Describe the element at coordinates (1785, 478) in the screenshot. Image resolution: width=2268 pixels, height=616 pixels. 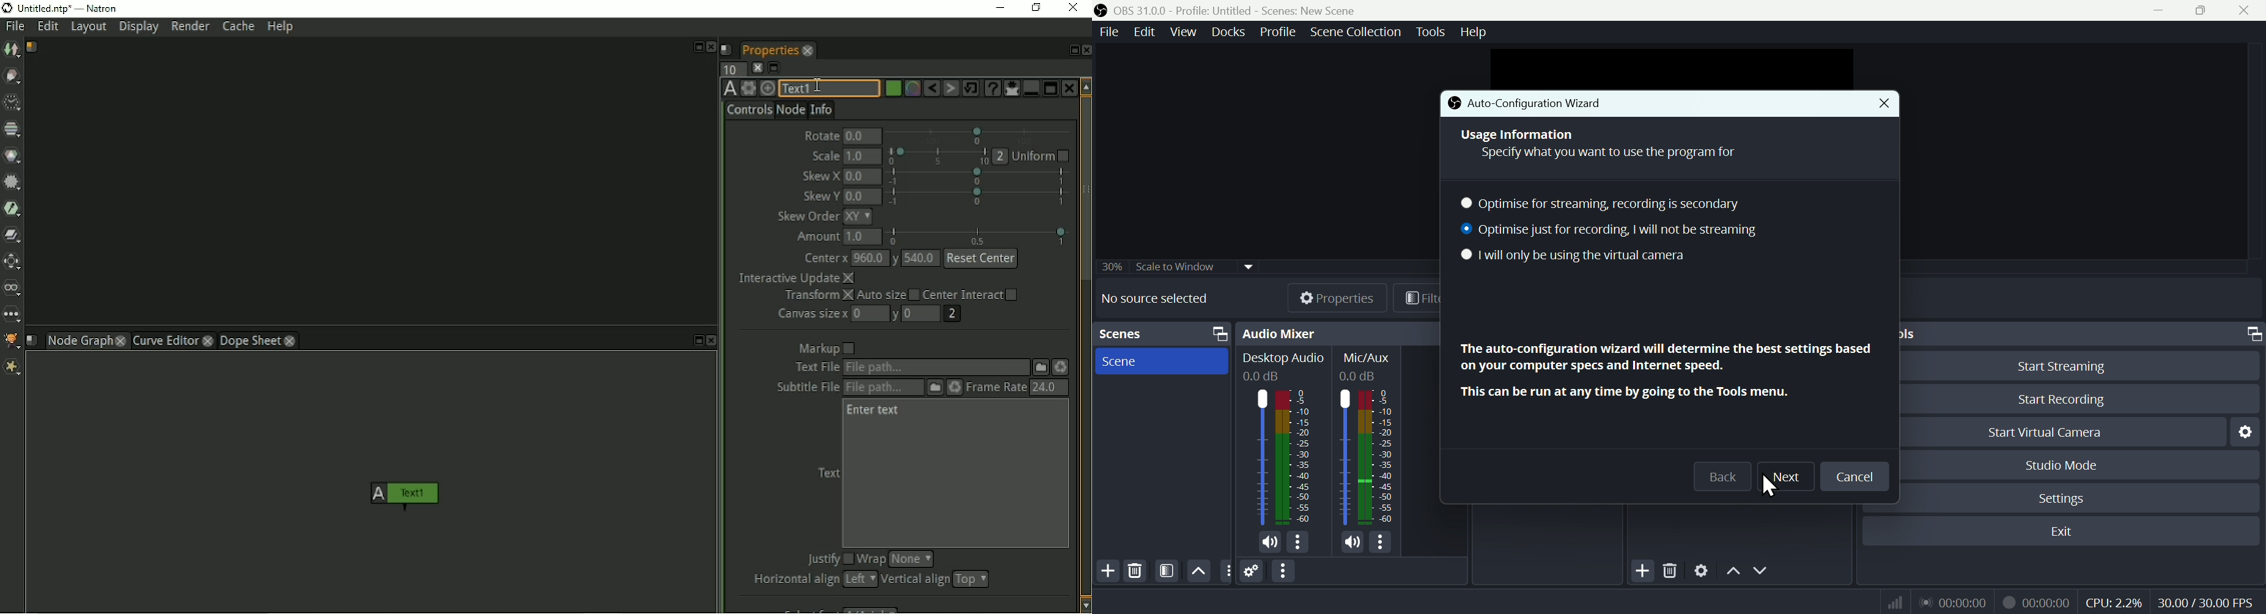
I see `Next` at that location.